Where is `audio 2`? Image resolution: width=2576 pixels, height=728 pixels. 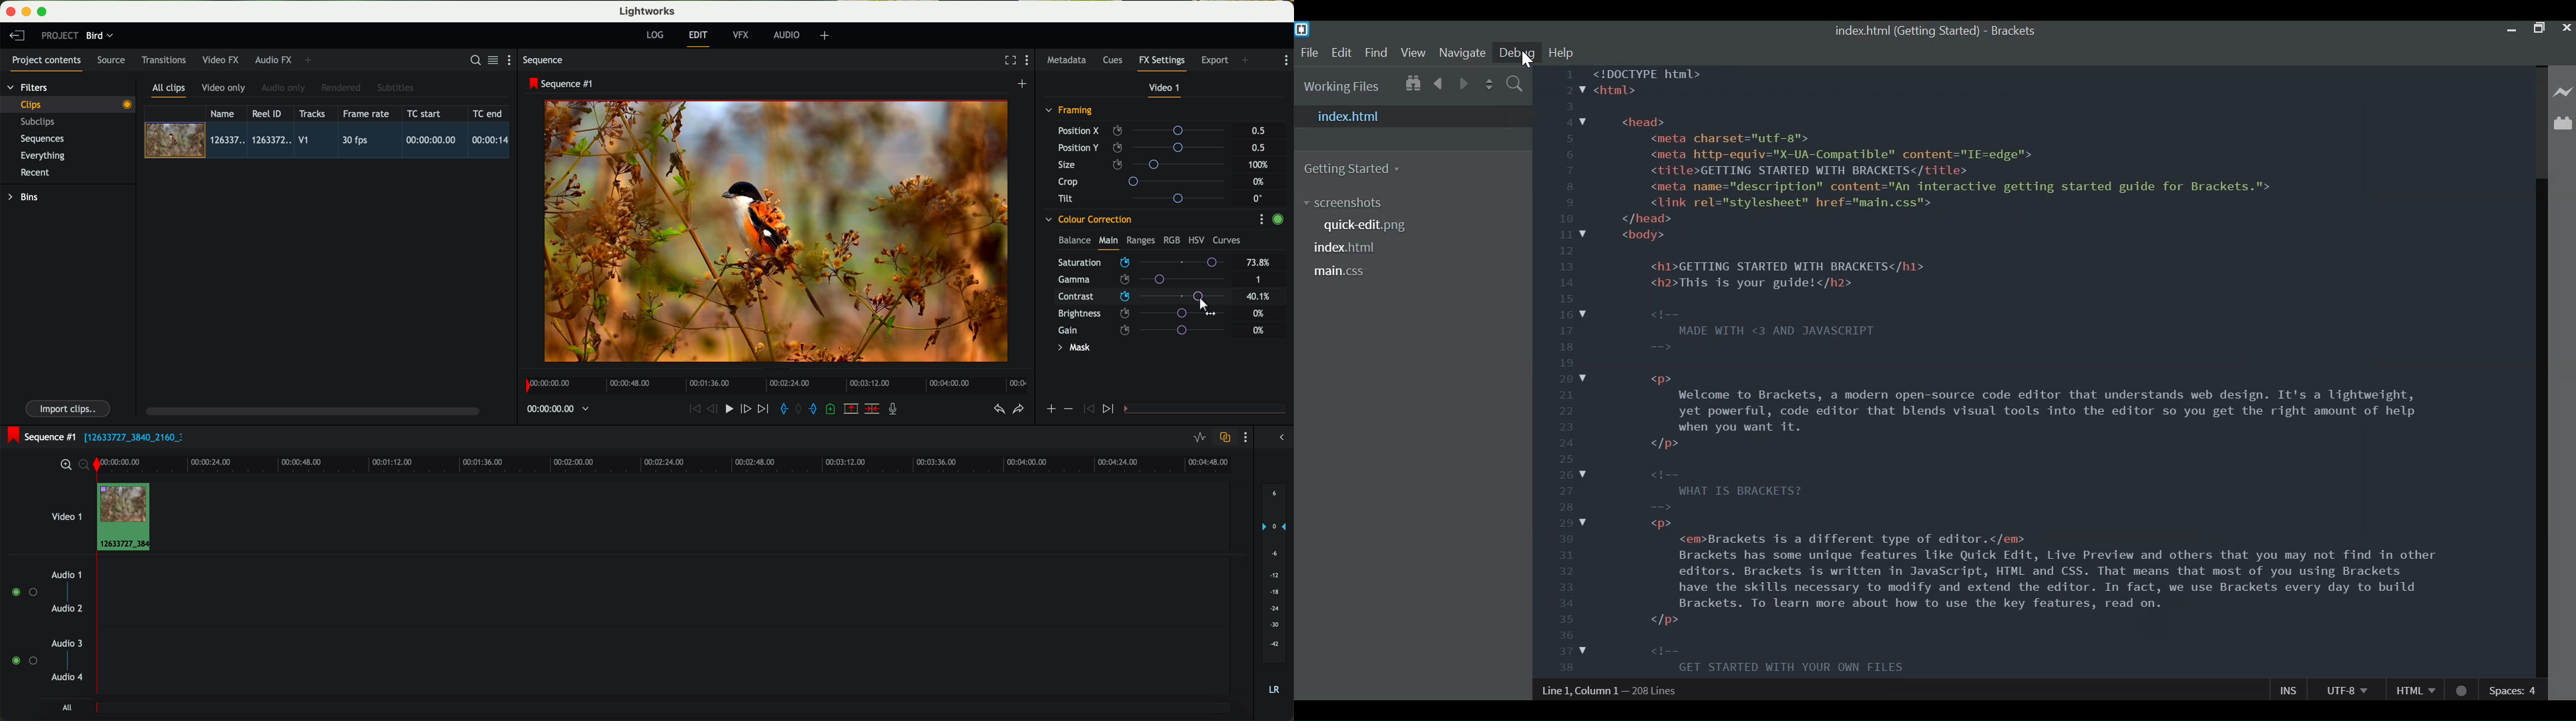 audio 2 is located at coordinates (68, 609).